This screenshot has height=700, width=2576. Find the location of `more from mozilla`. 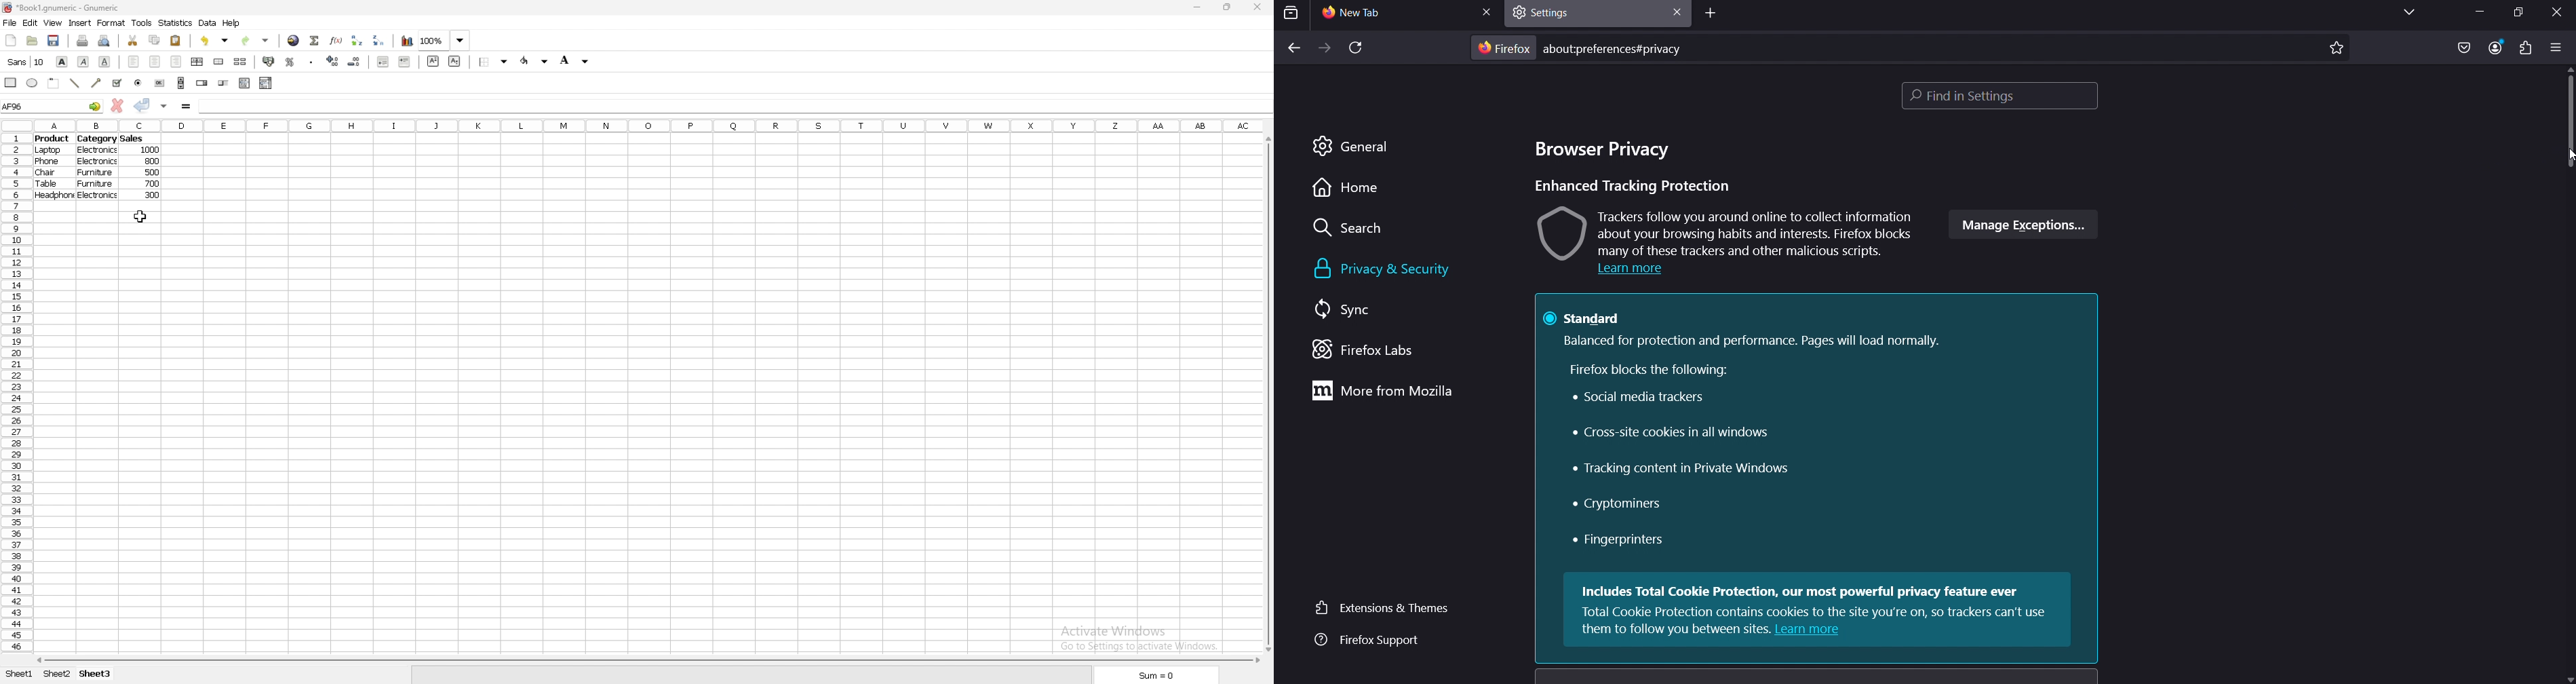

more from mozilla is located at coordinates (1386, 392).